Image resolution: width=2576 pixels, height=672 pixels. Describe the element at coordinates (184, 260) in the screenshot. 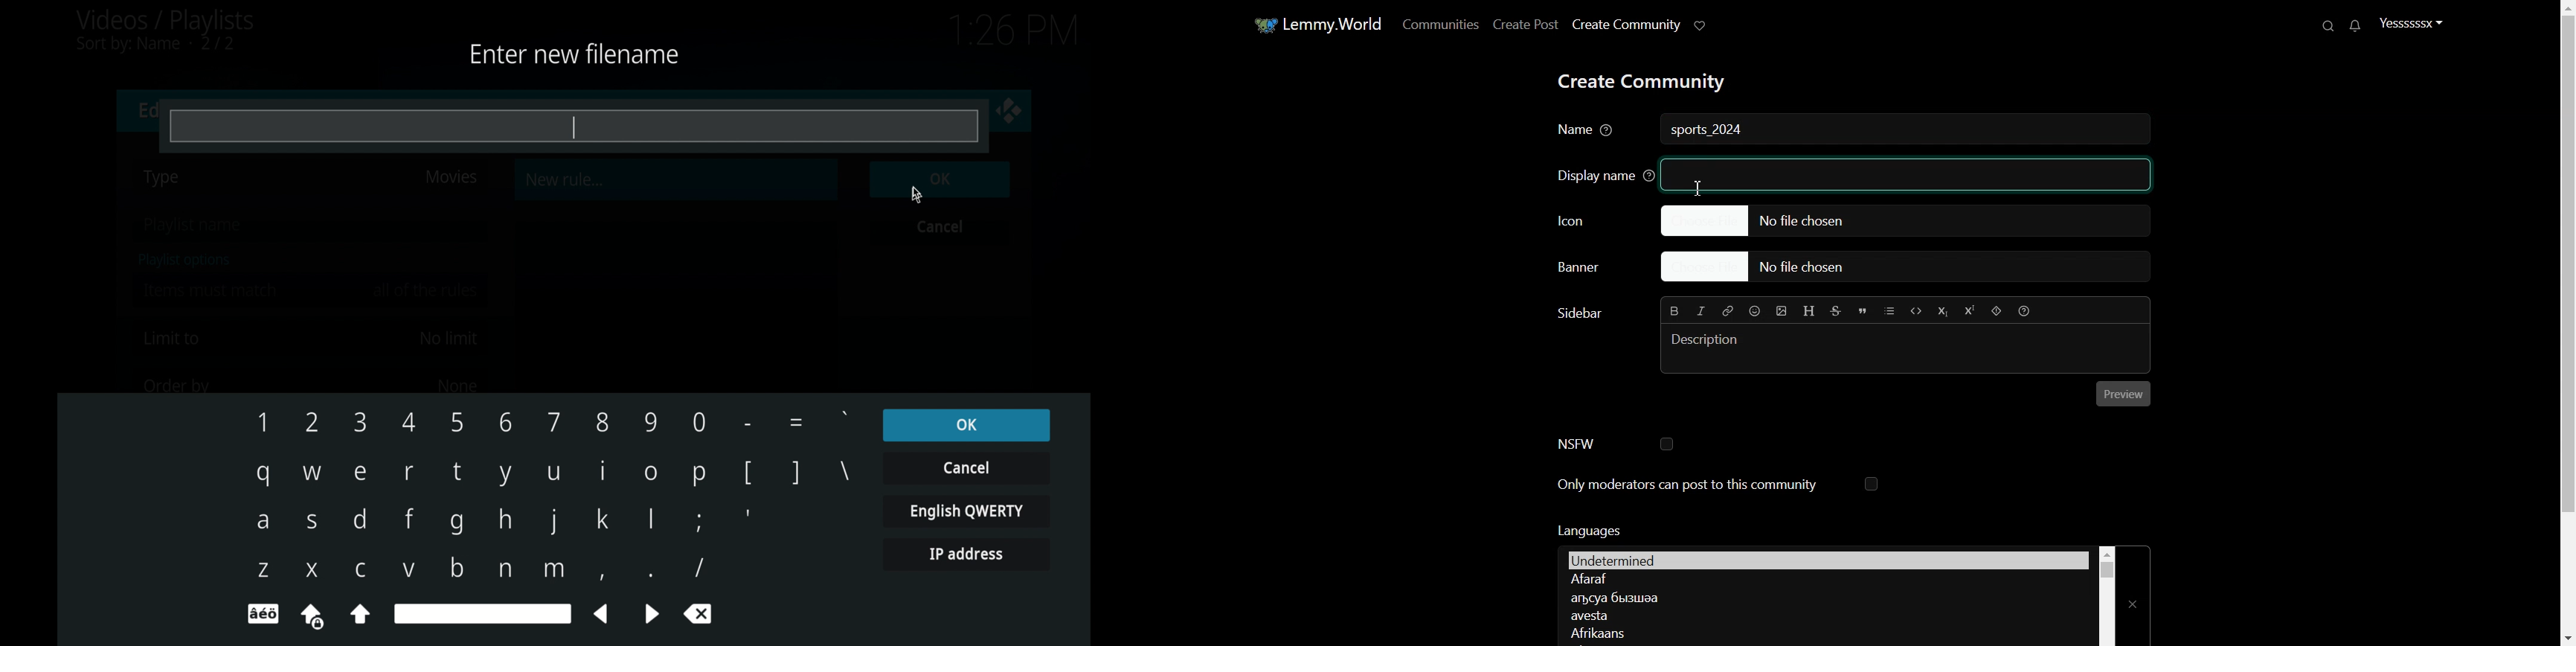

I see `playlist options` at that location.